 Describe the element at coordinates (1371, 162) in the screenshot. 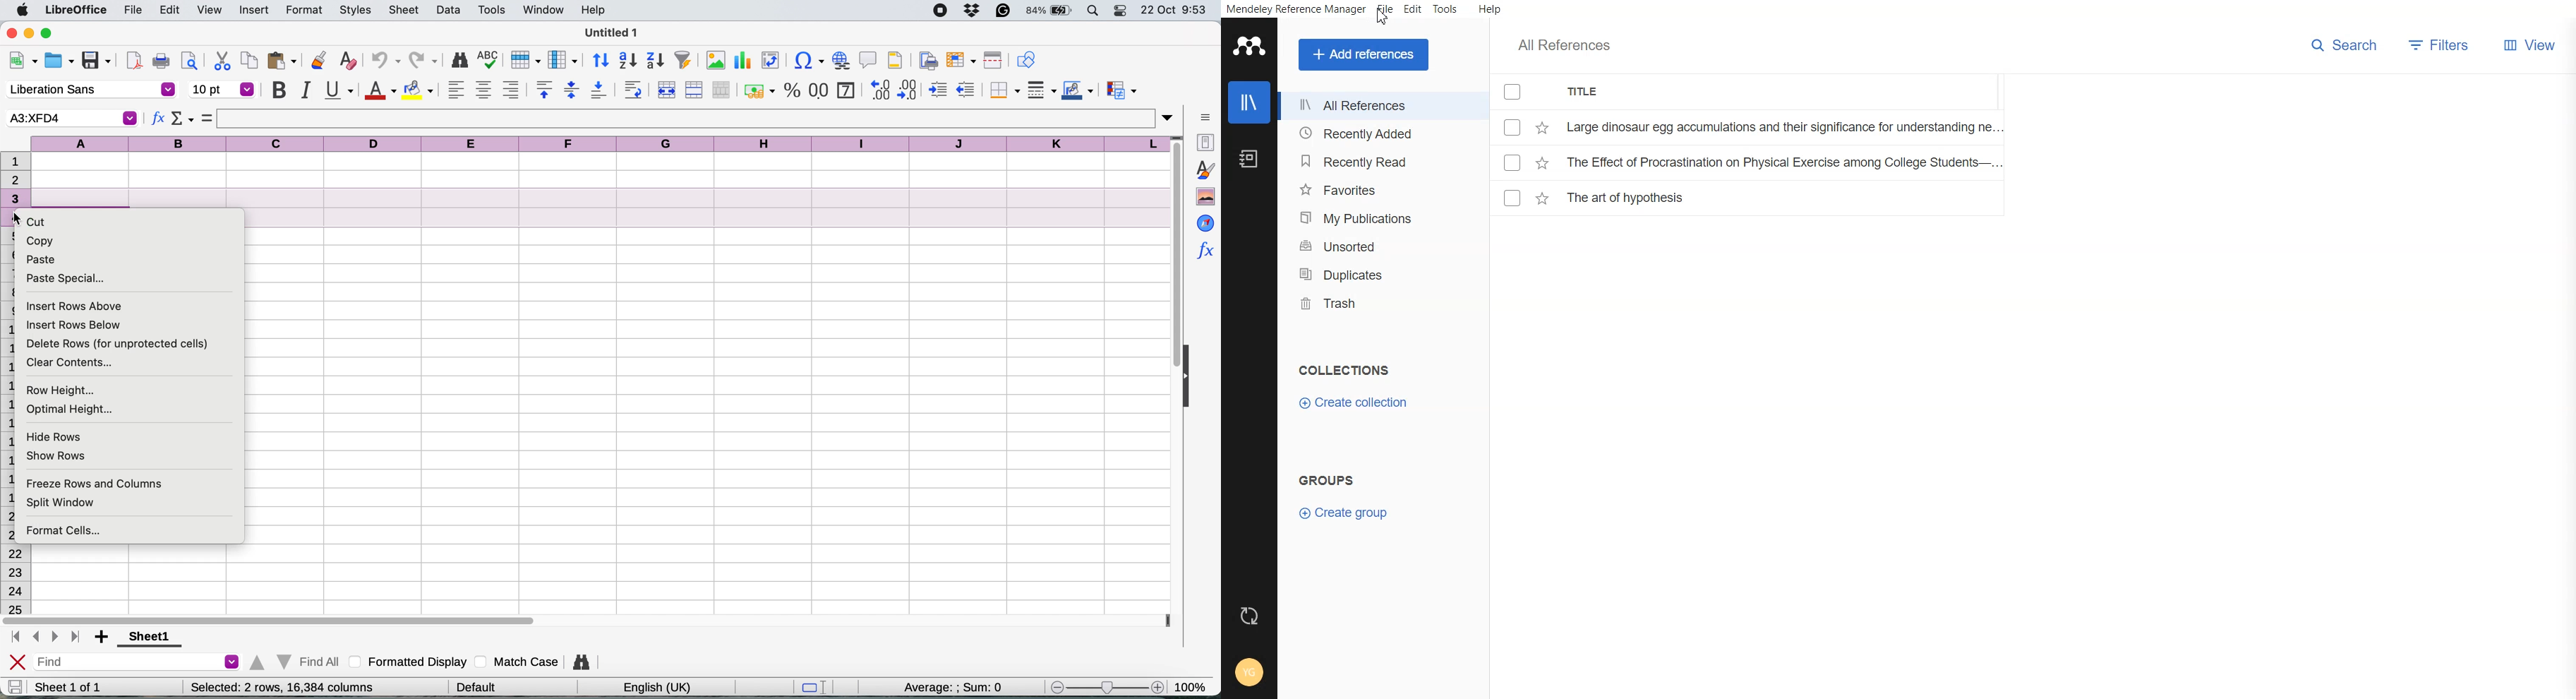

I see `Recently Read` at that location.